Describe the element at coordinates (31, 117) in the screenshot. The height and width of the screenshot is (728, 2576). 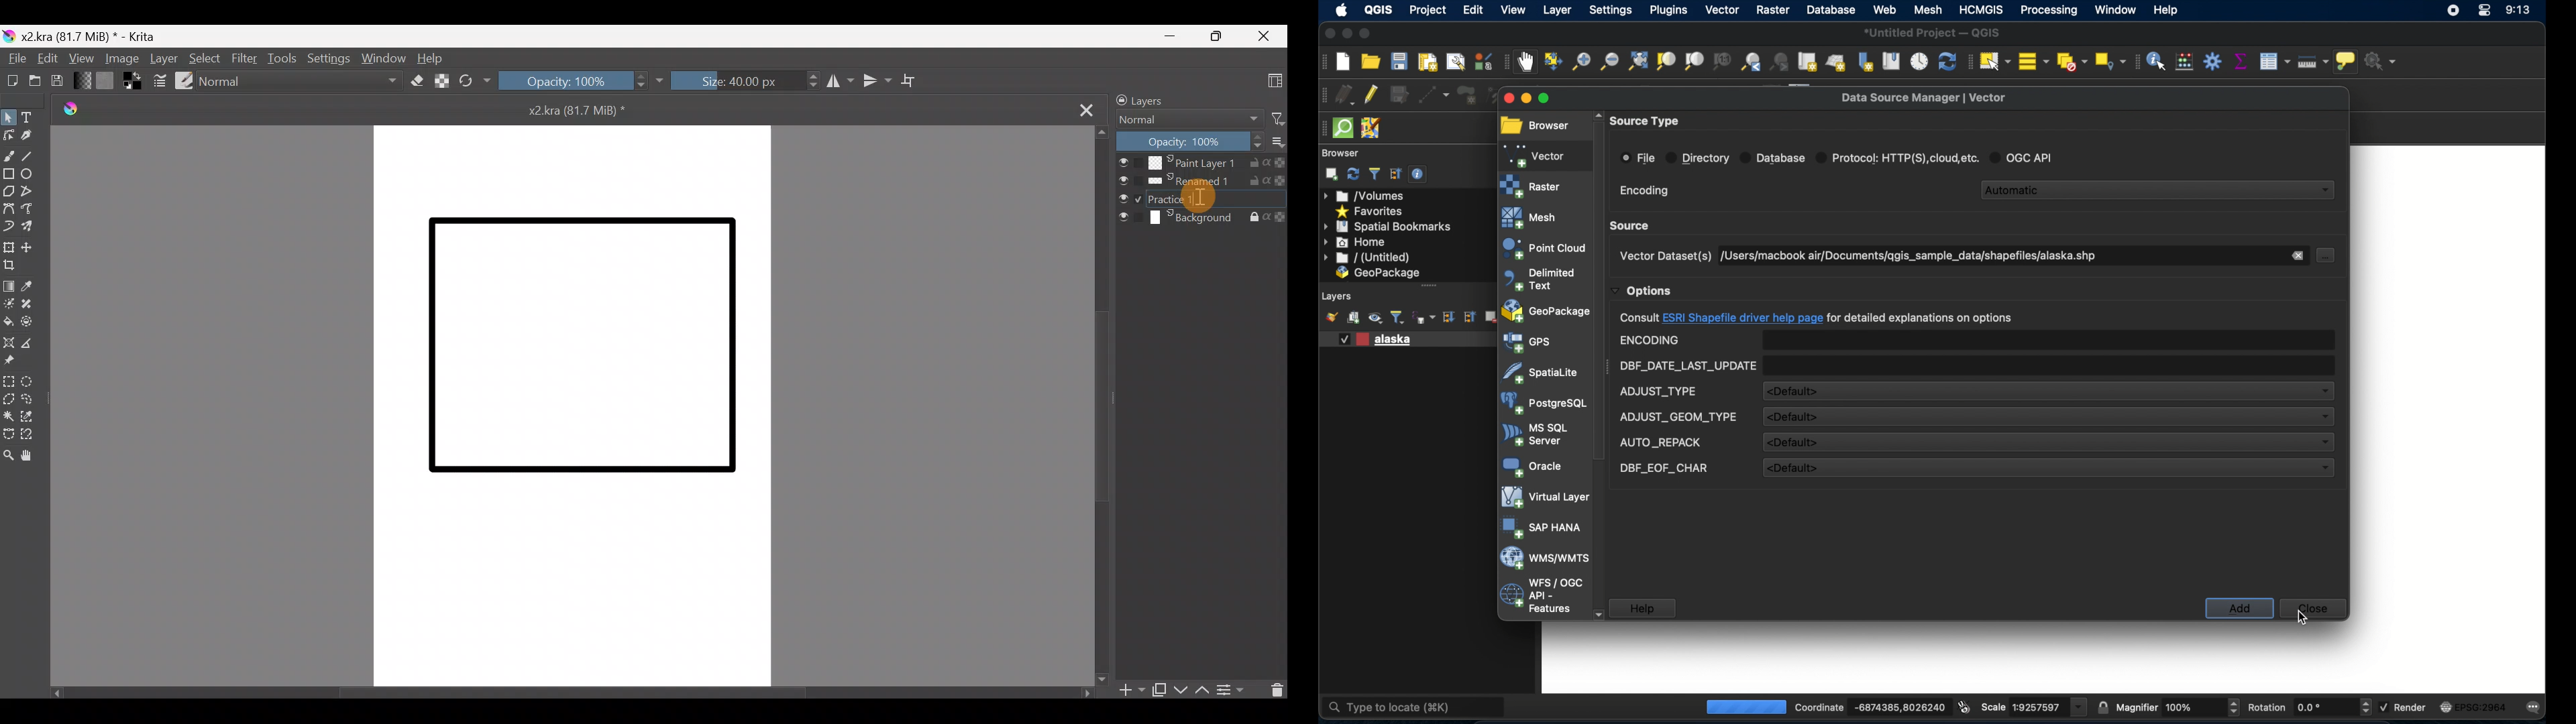
I see `Text tool` at that location.